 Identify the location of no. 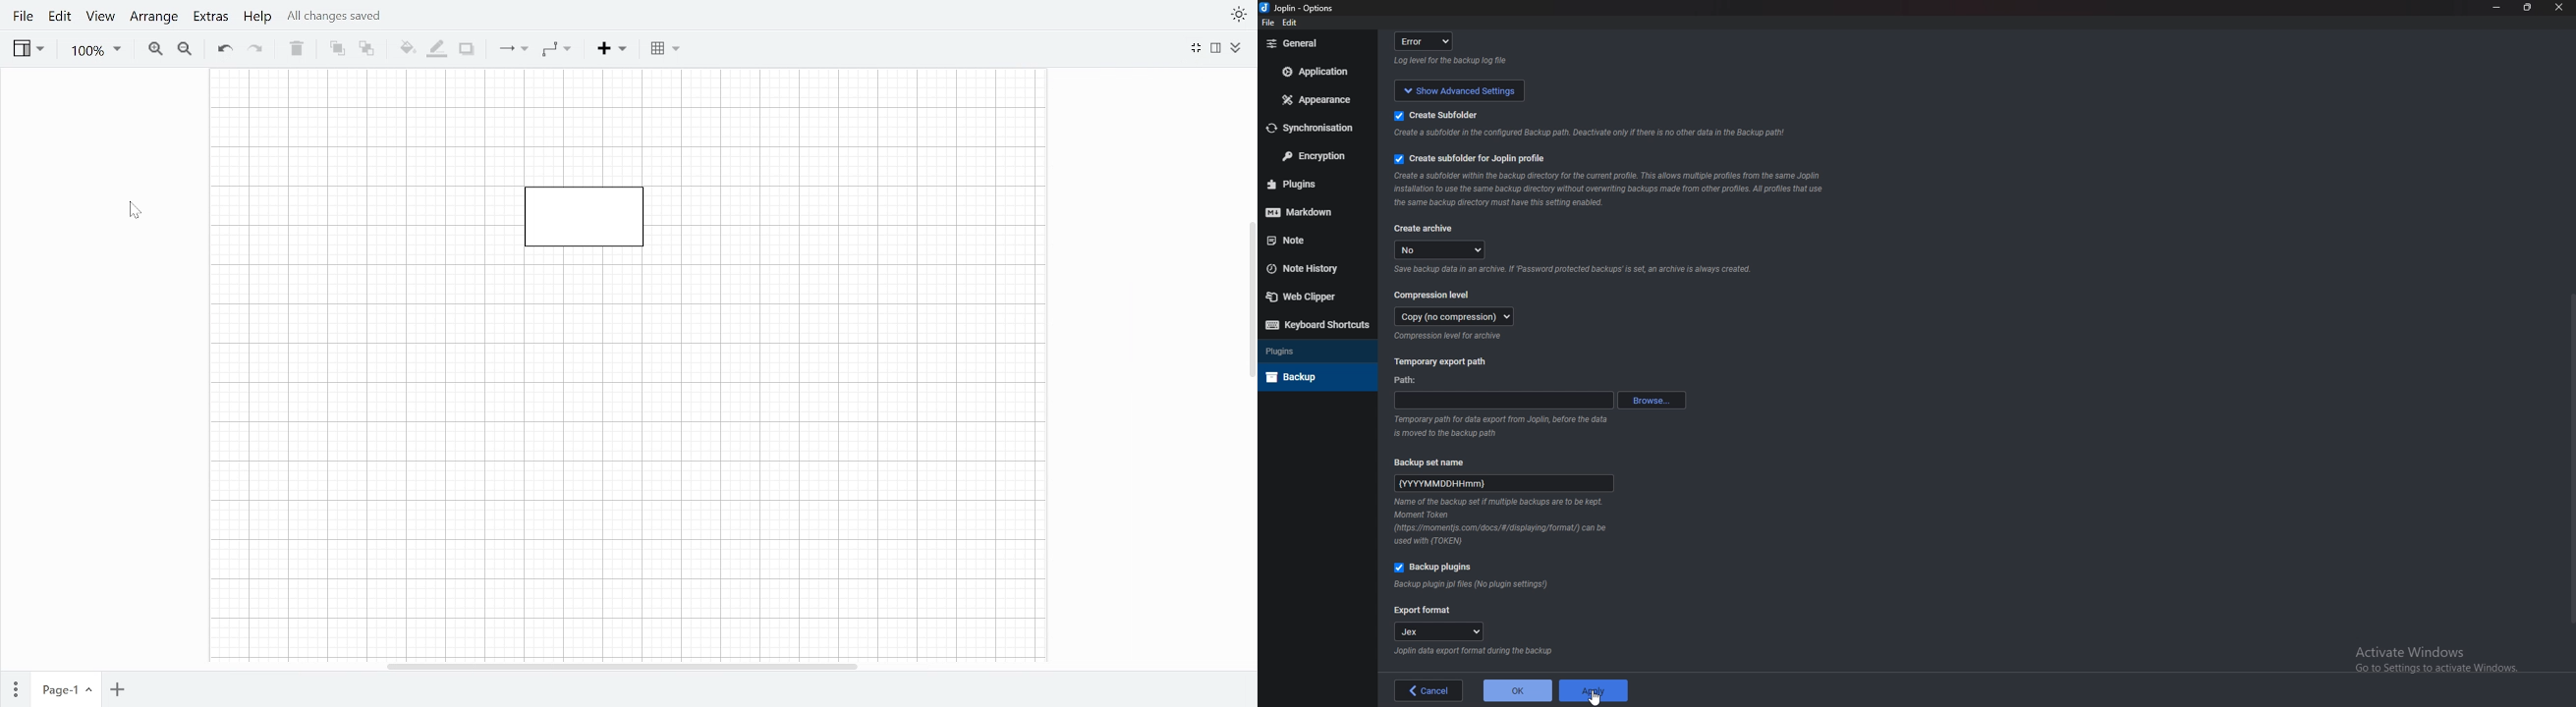
(1442, 250).